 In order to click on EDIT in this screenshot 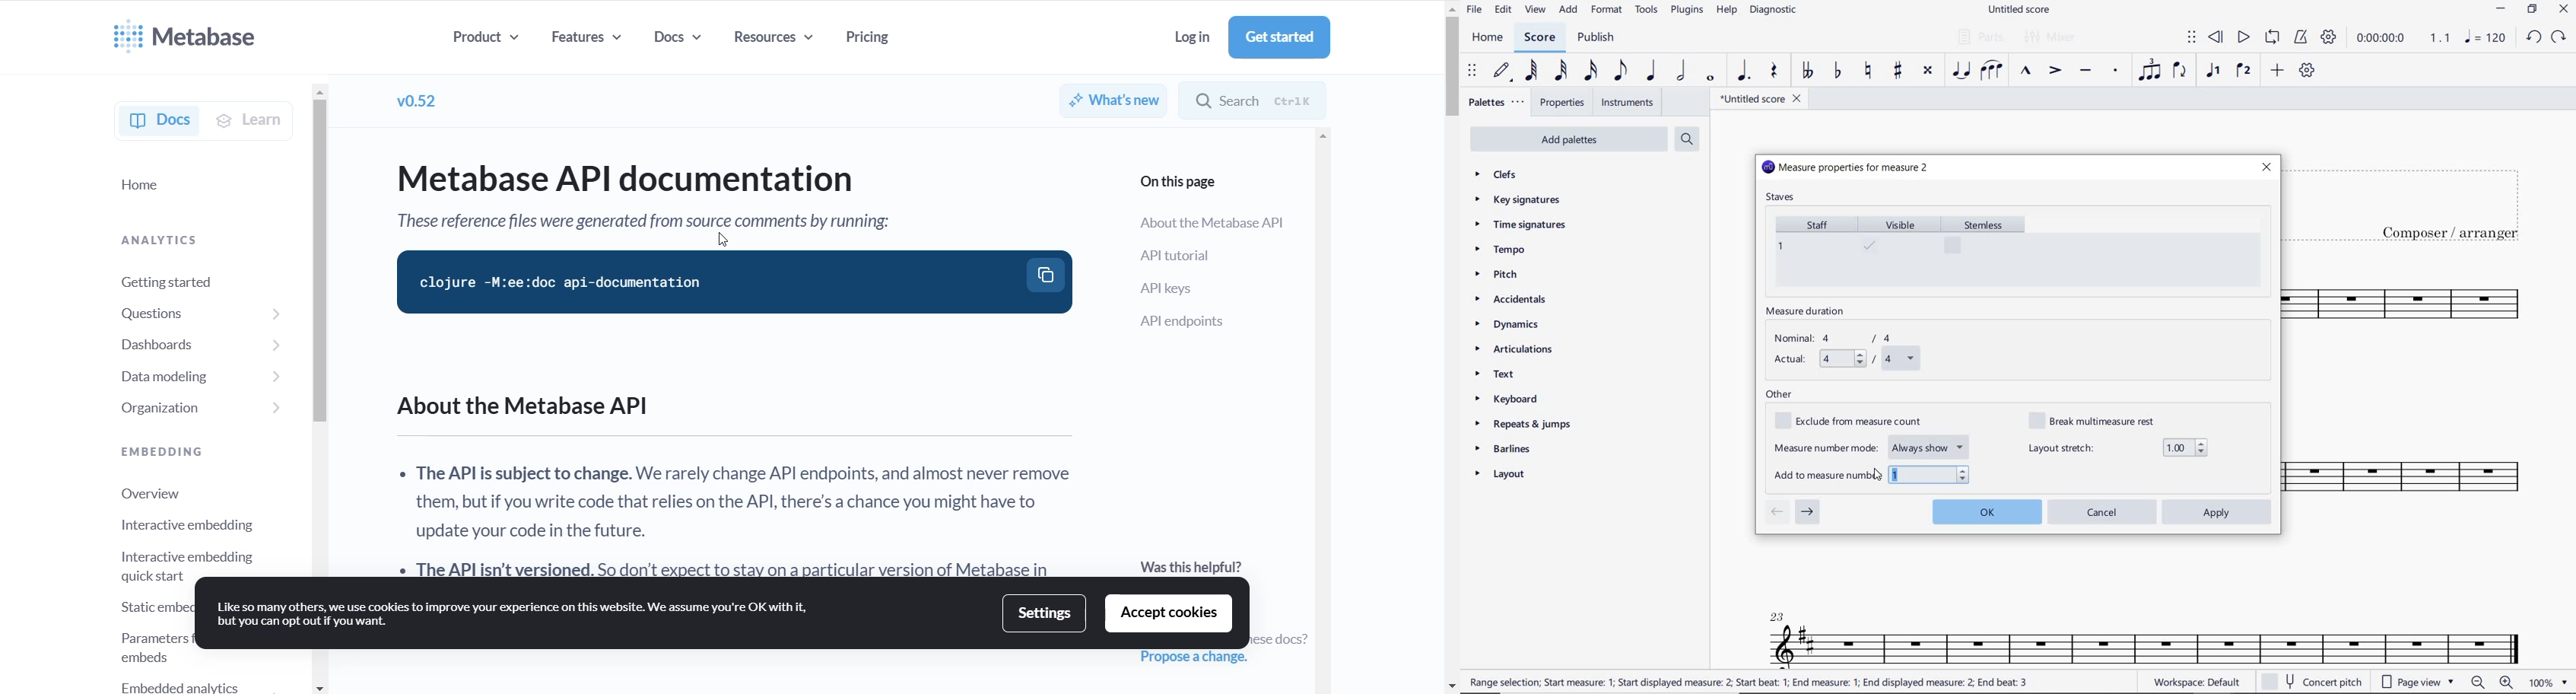, I will do `click(1503, 11)`.